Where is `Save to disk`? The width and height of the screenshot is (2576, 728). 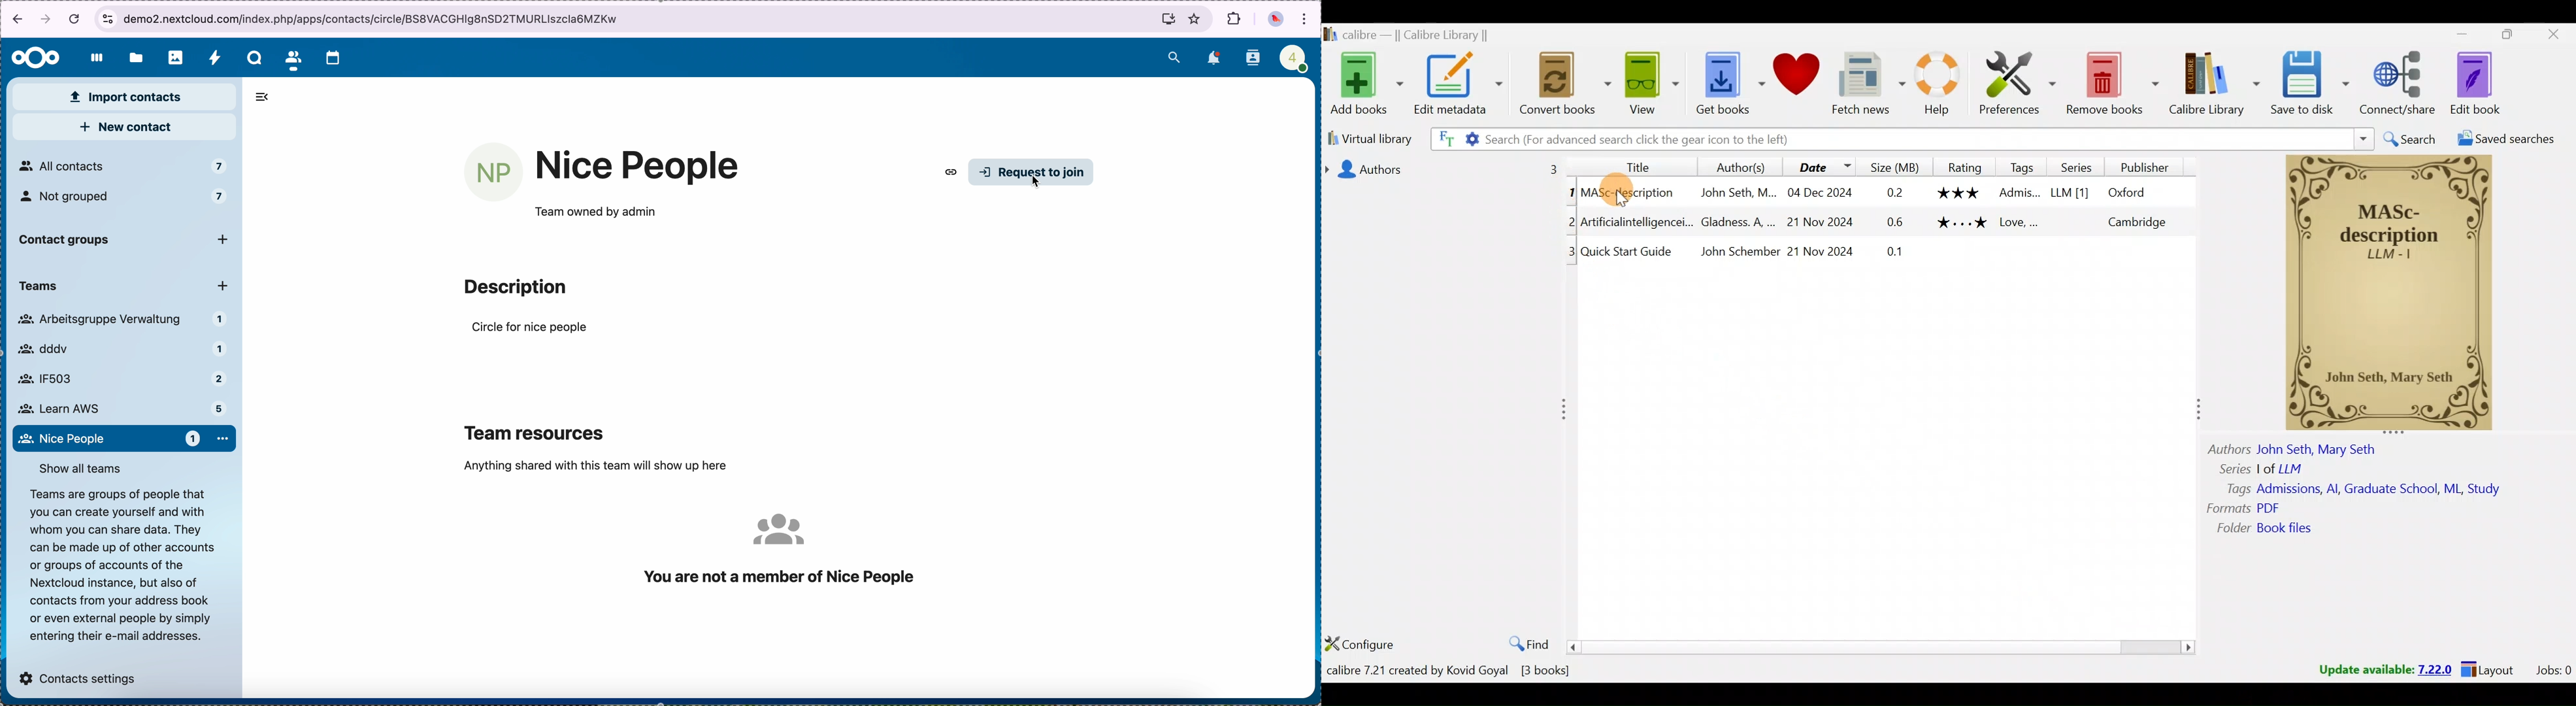
Save to disk is located at coordinates (2313, 83).